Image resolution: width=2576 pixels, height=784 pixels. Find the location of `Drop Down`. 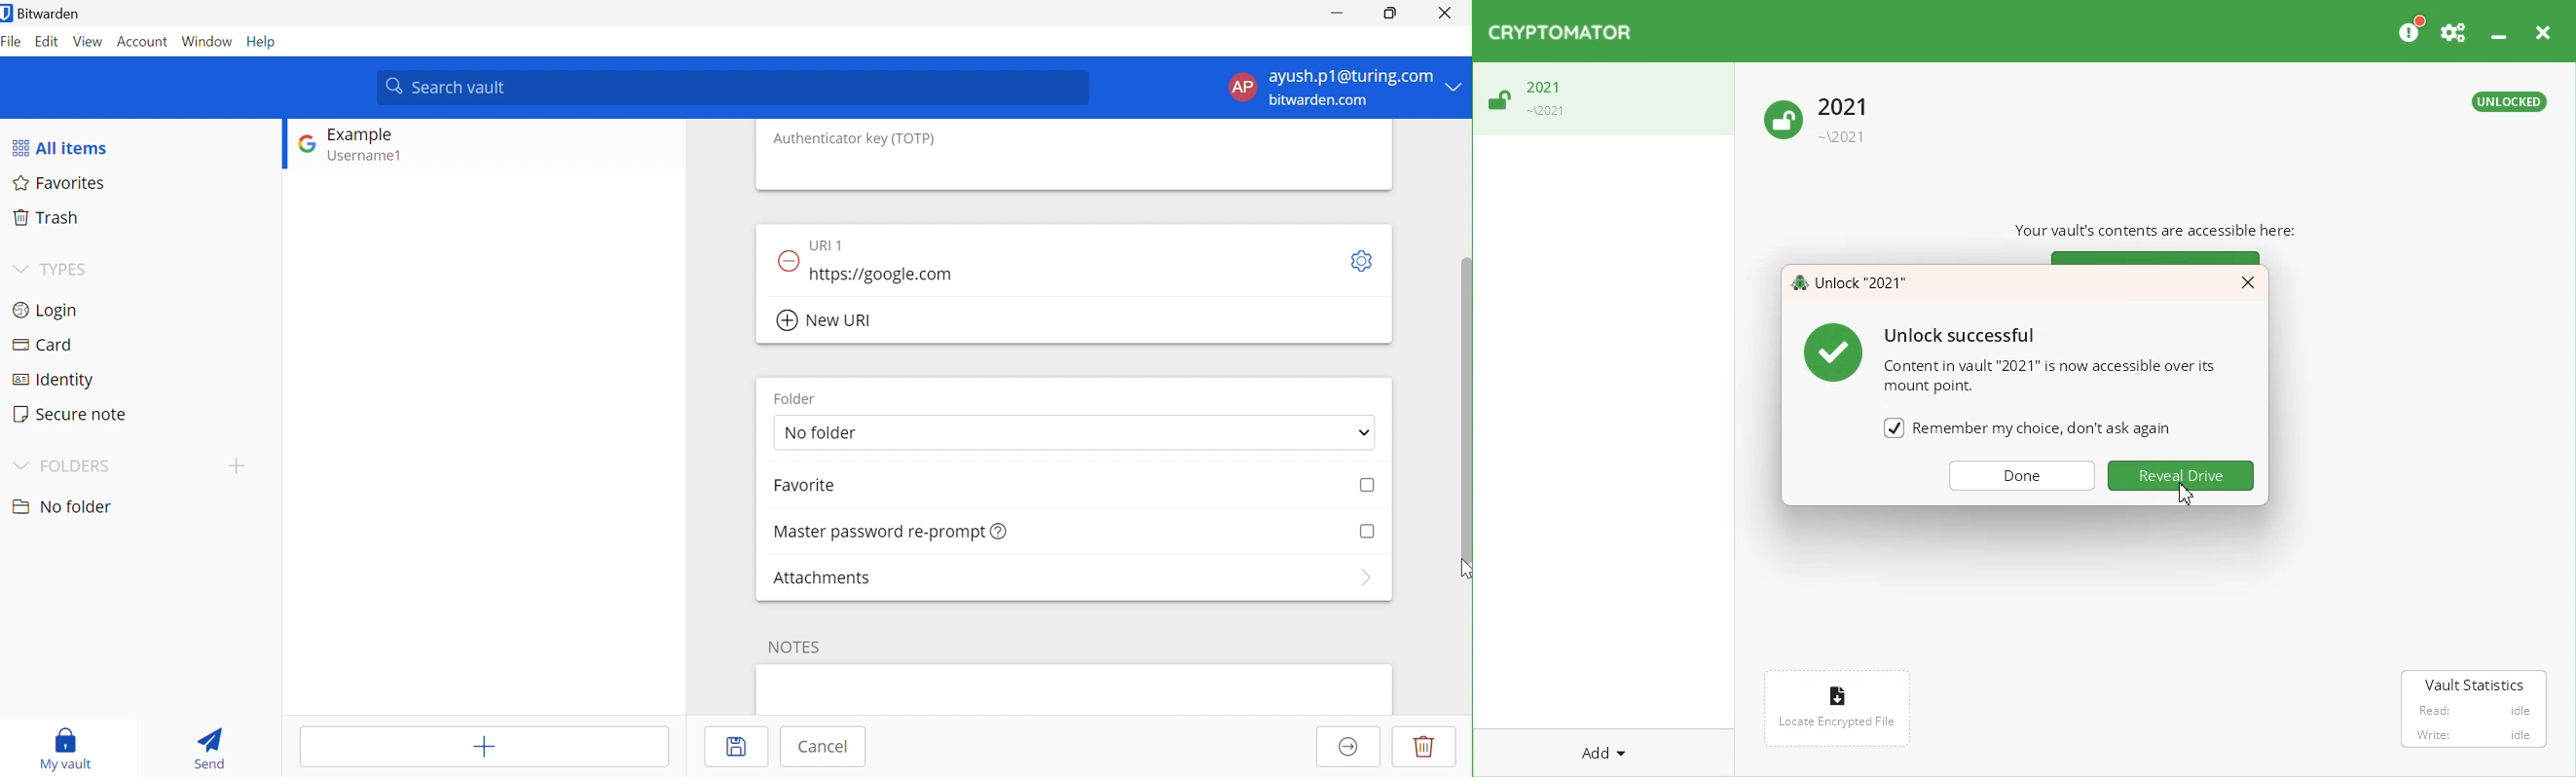

Drop Down is located at coordinates (19, 266).